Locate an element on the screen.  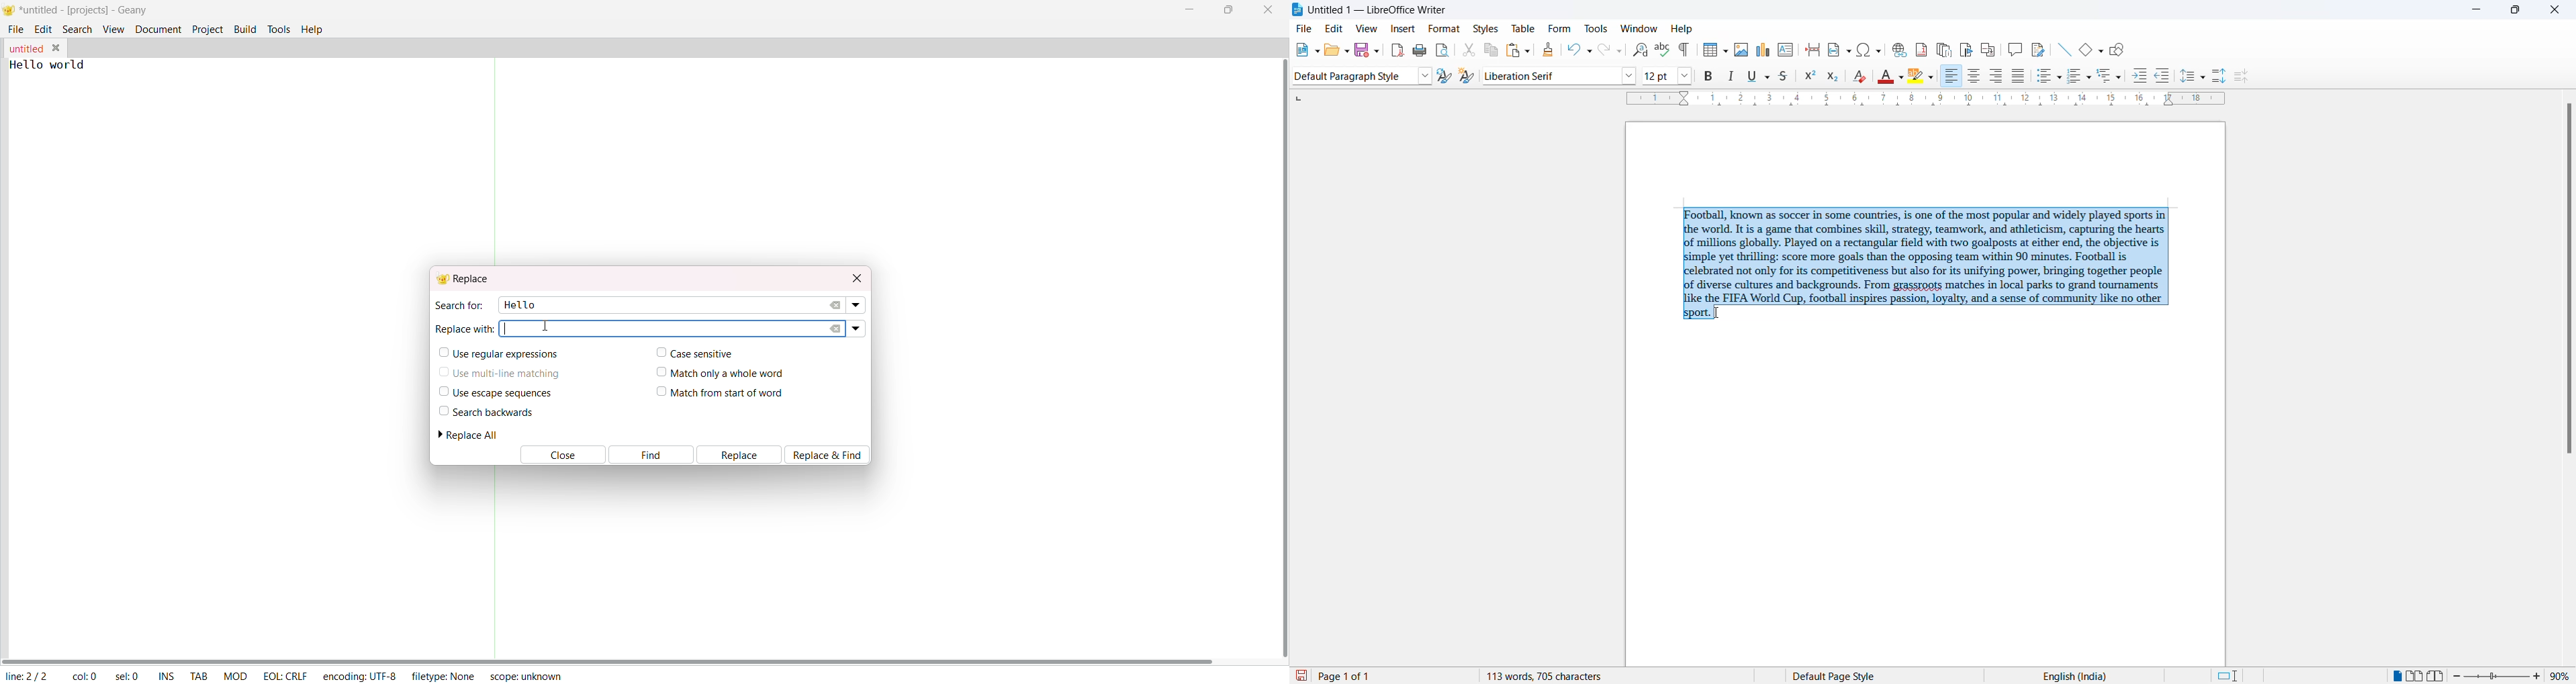
new file options is located at coordinates (1314, 50).